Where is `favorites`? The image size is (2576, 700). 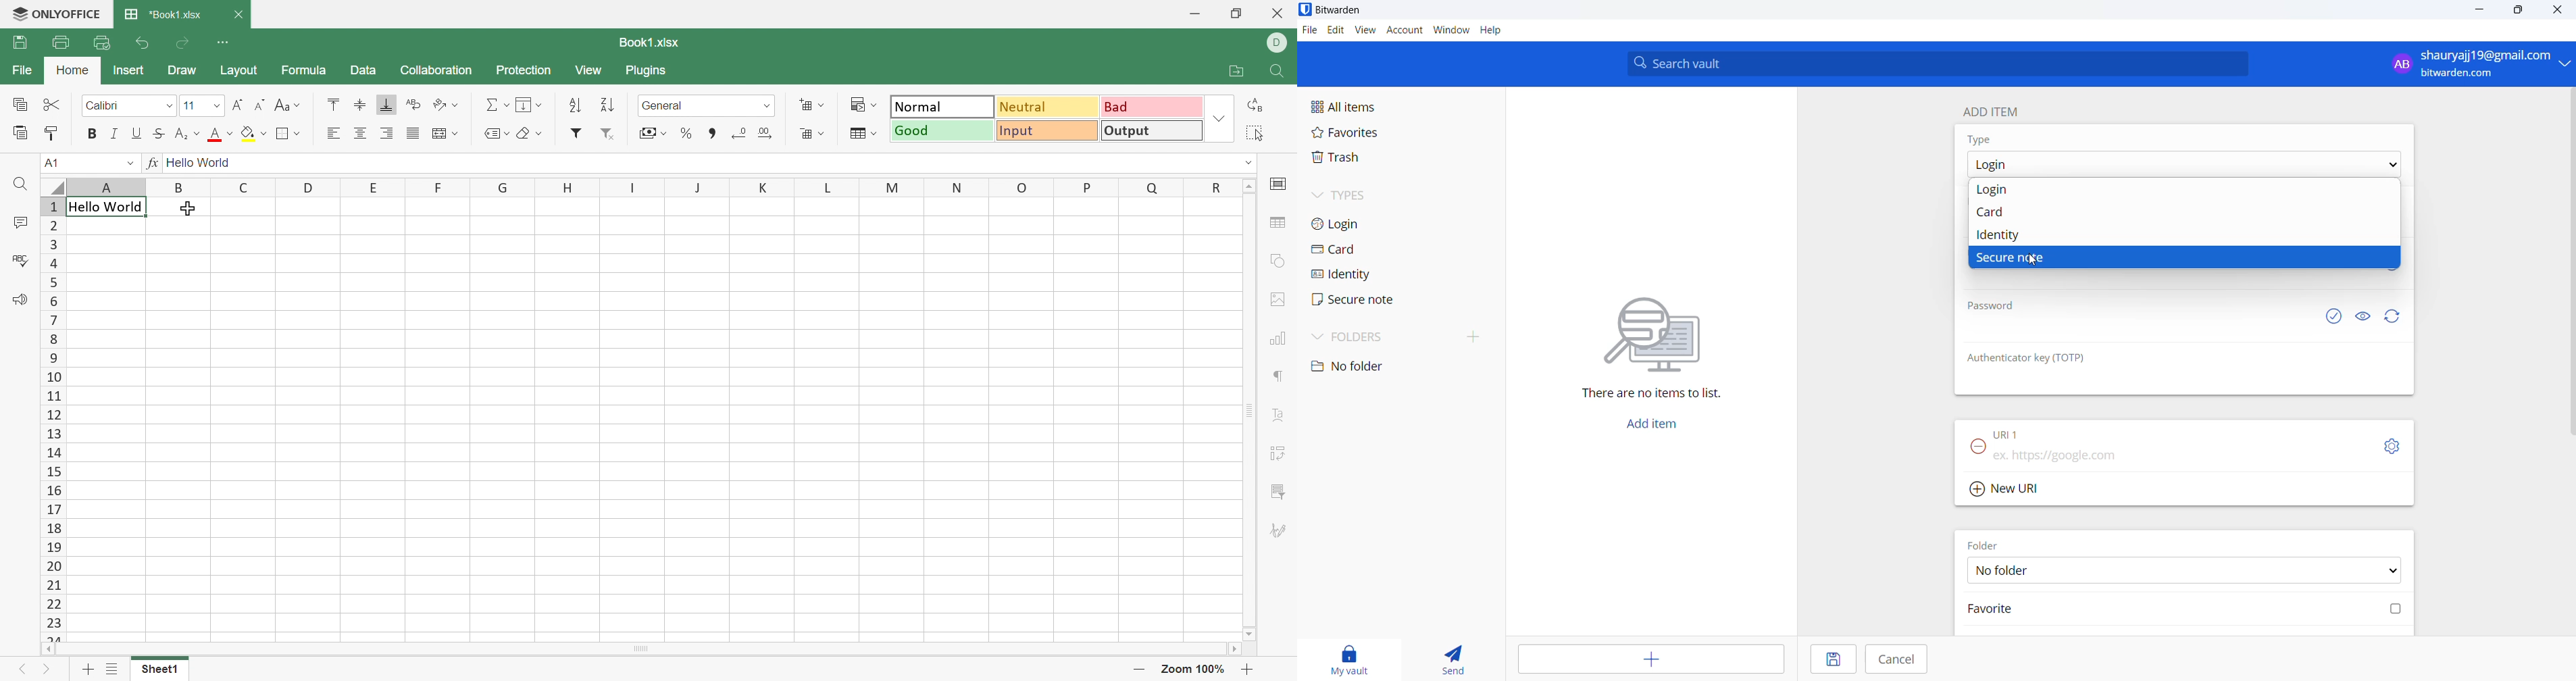
favorites is located at coordinates (1365, 134).